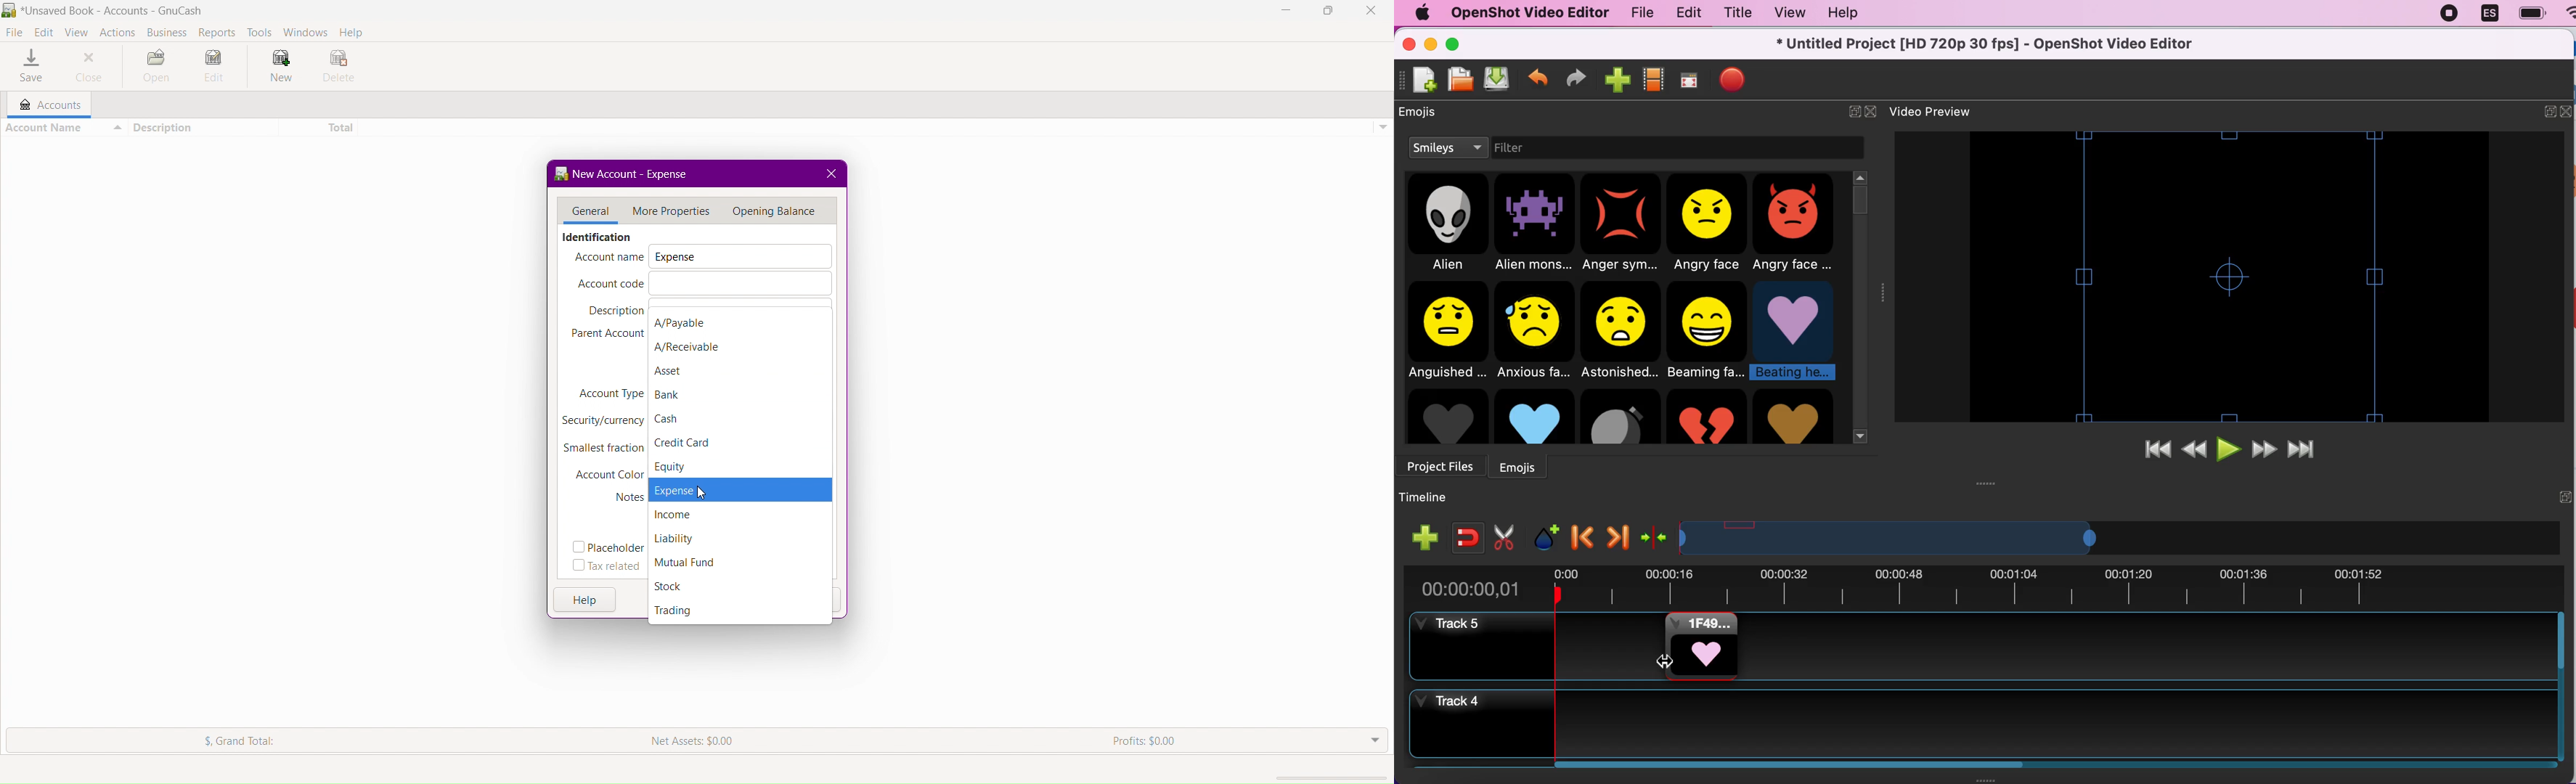 The width and height of the screenshot is (2576, 784). What do you see at coordinates (1666, 662) in the screenshot?
I see `cursor` at bounding box center [1666, 662].